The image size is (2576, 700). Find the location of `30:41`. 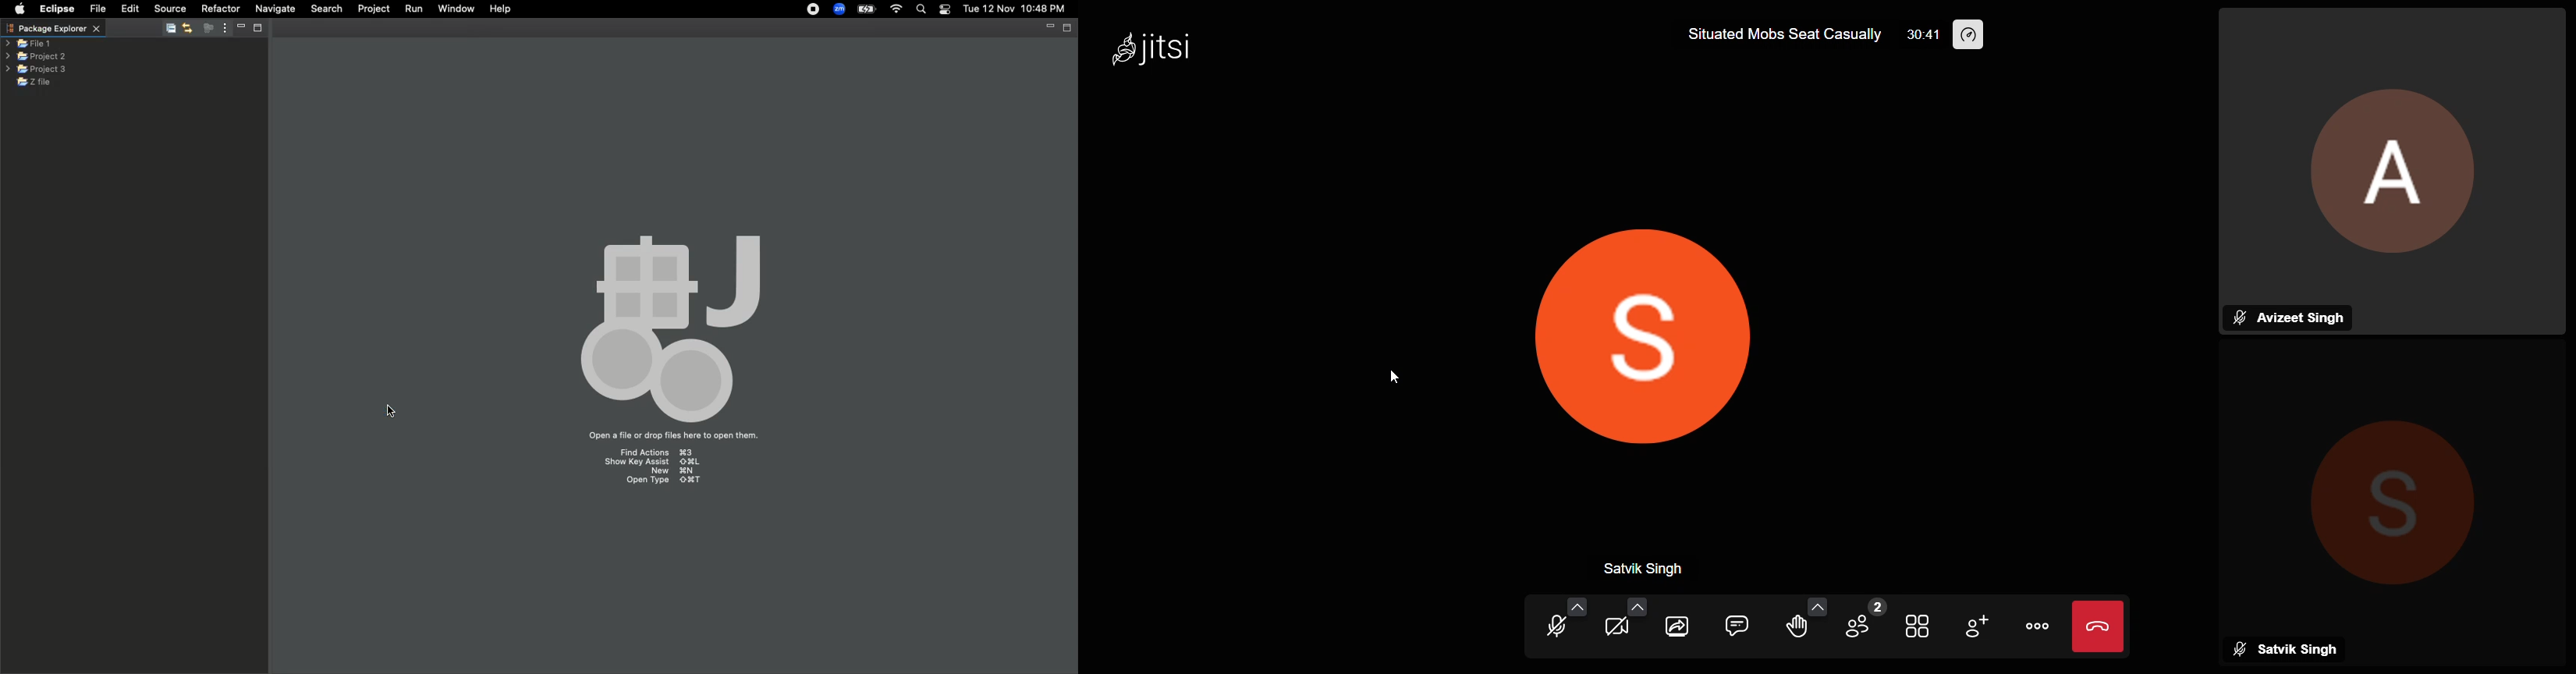

30:41 is located at coordinates (1925, 36).